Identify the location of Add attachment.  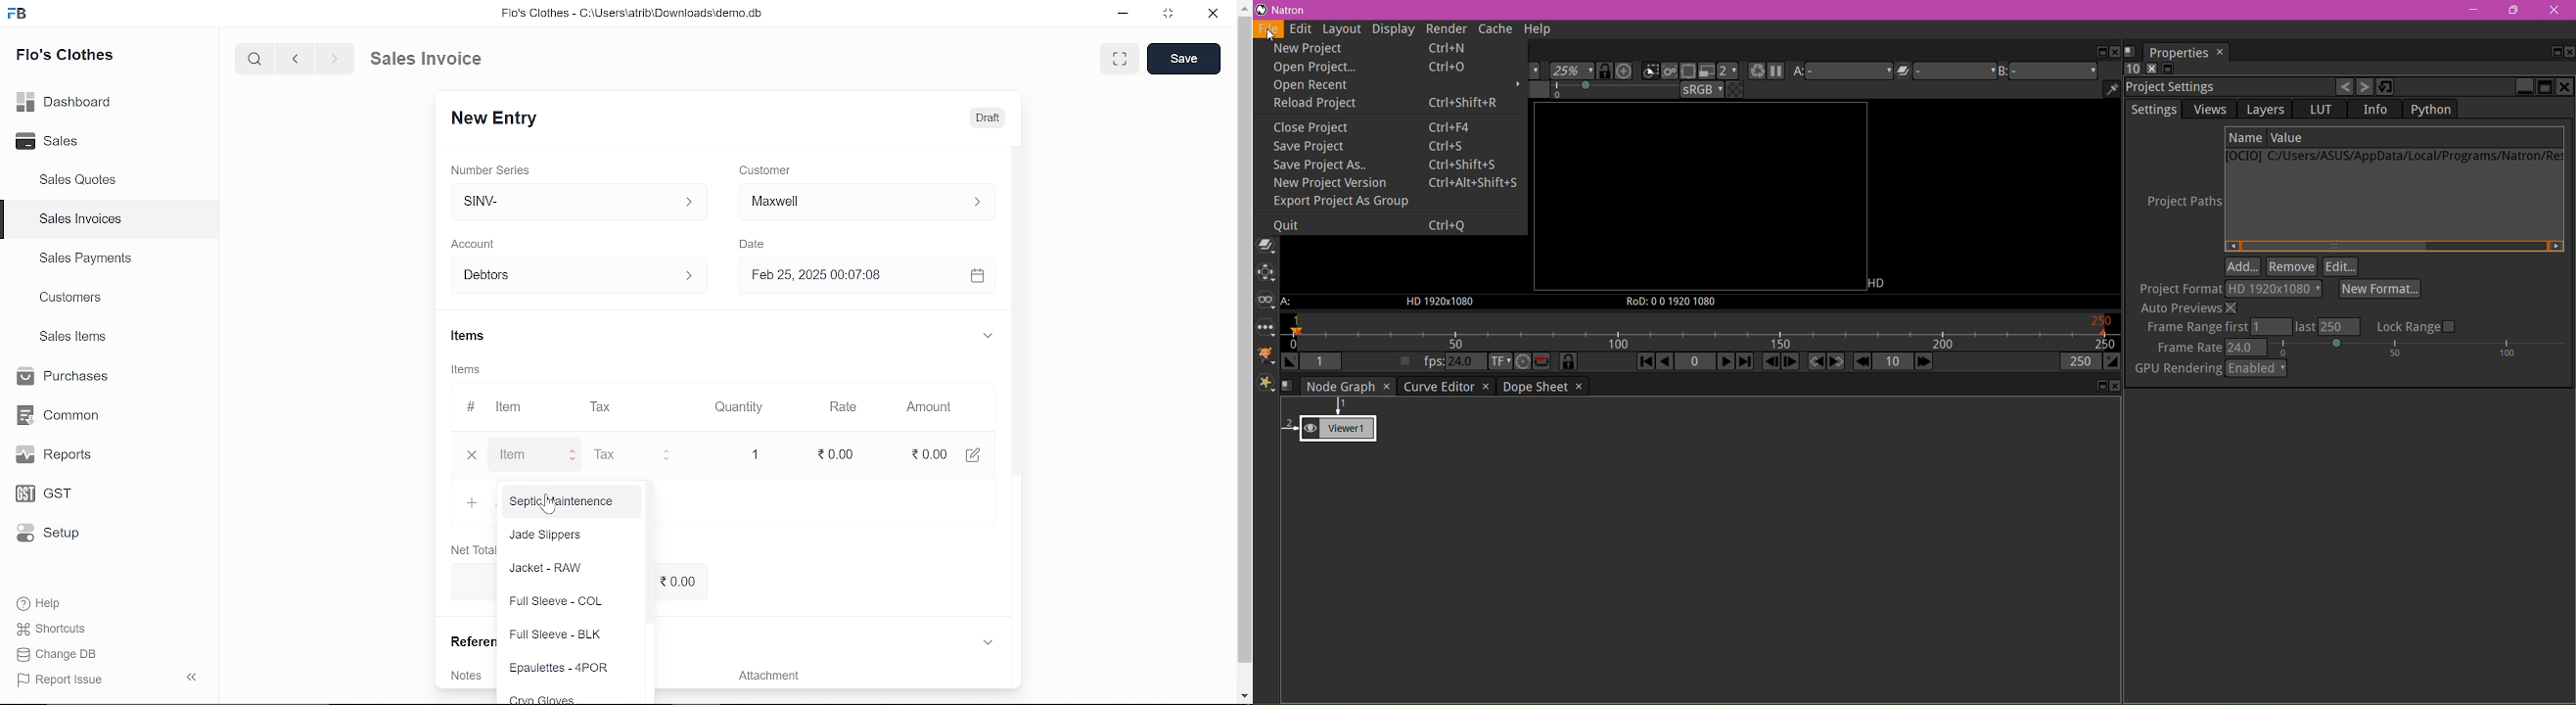
(867, 679).